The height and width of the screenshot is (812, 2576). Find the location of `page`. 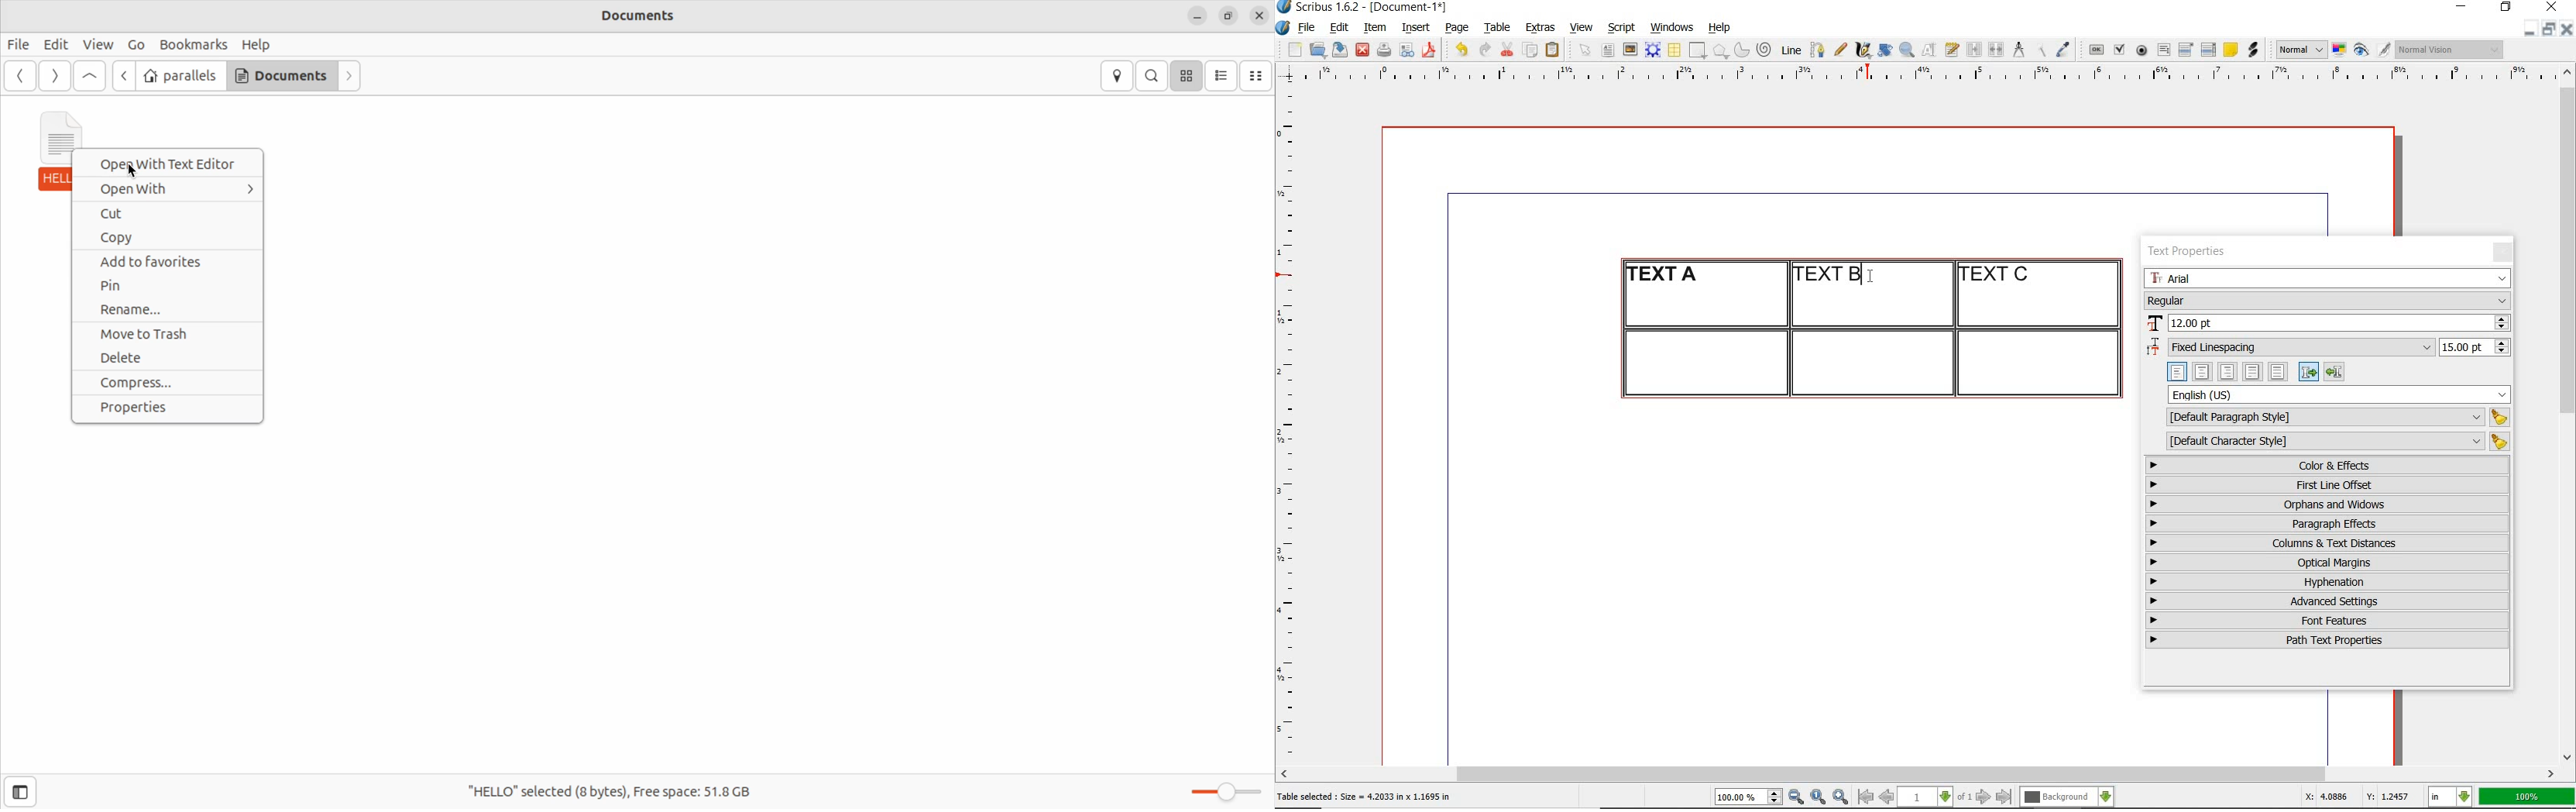

page is located at coordinates (1457, 27).